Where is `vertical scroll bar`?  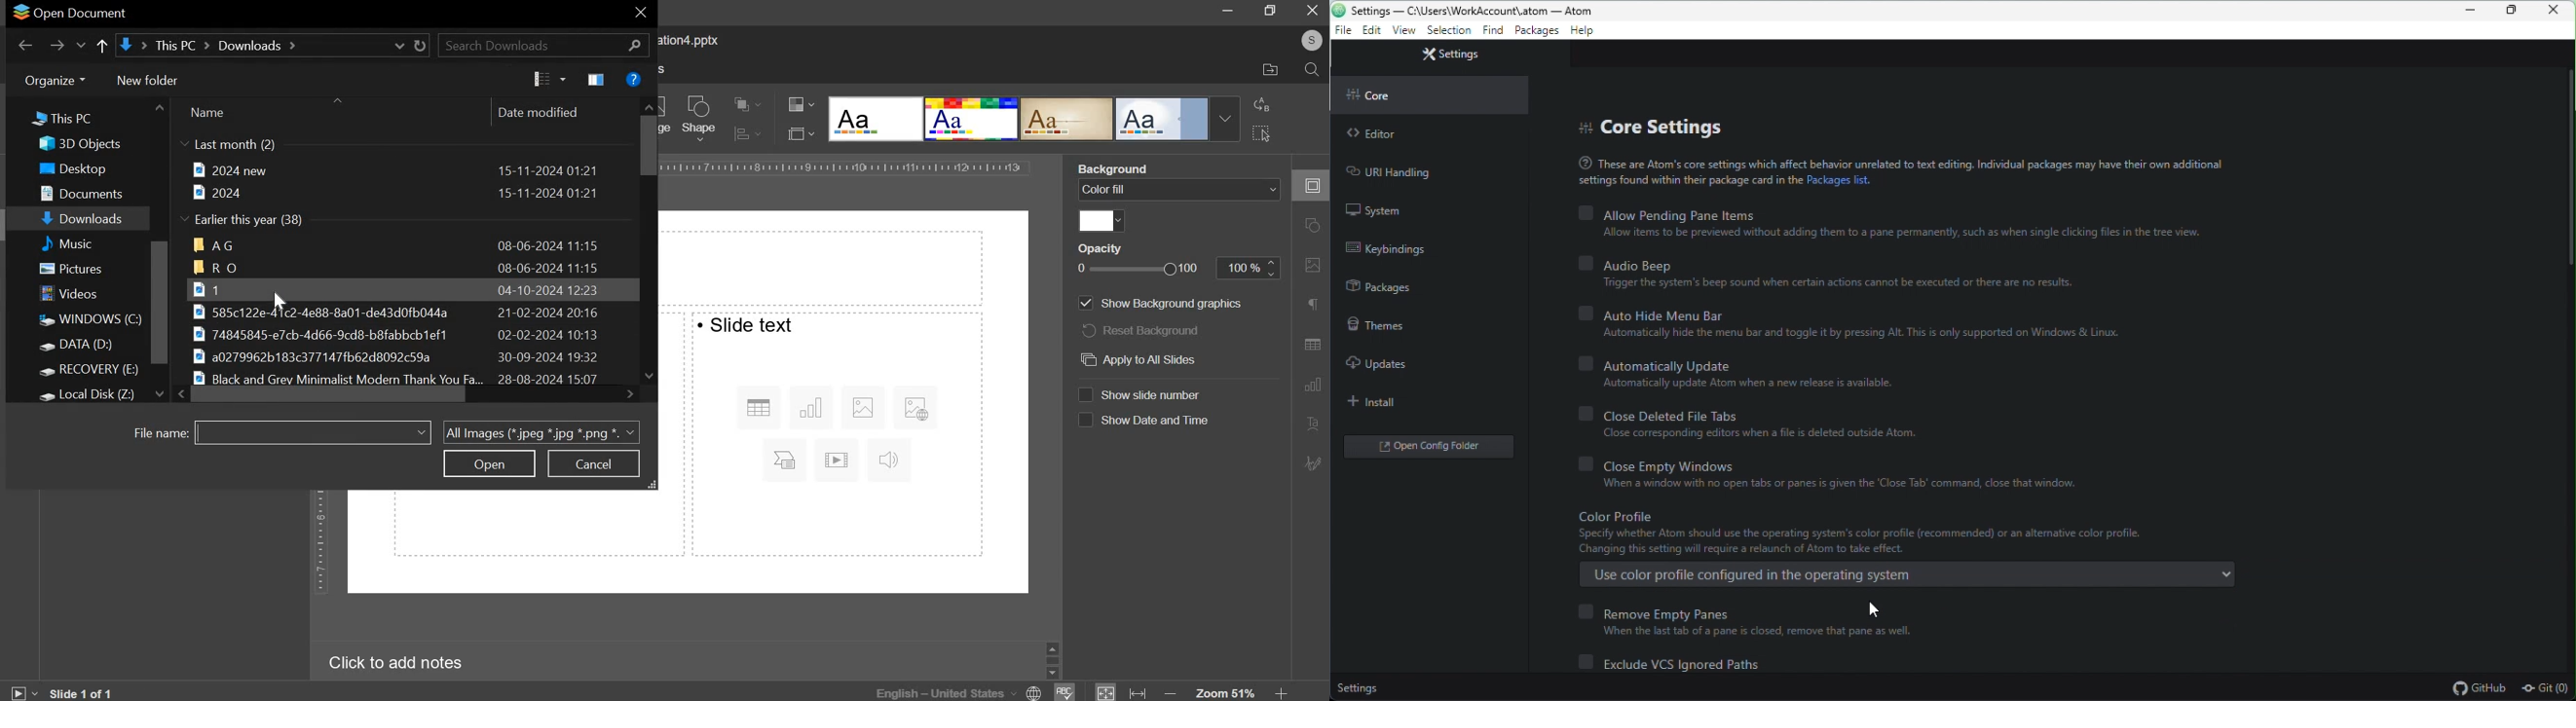
vertical scroll bar is located at coordinates (160, 303).